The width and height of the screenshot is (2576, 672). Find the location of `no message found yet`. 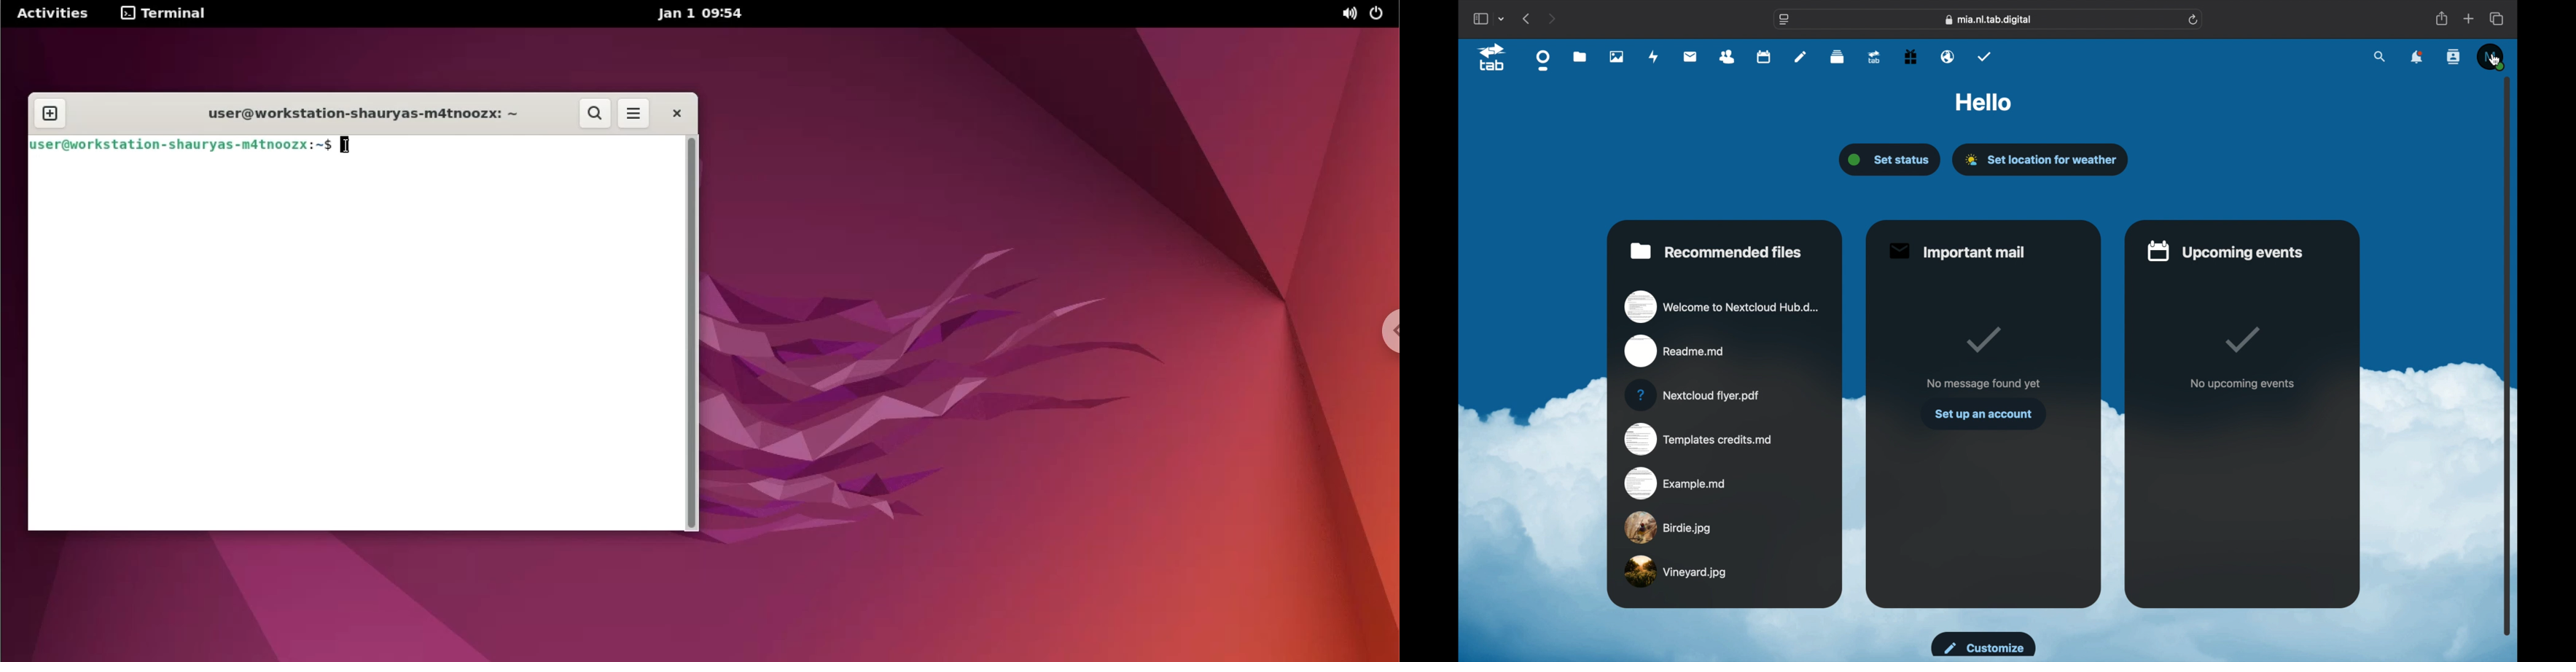

no message found yet is located at coordinates (1983, 383).